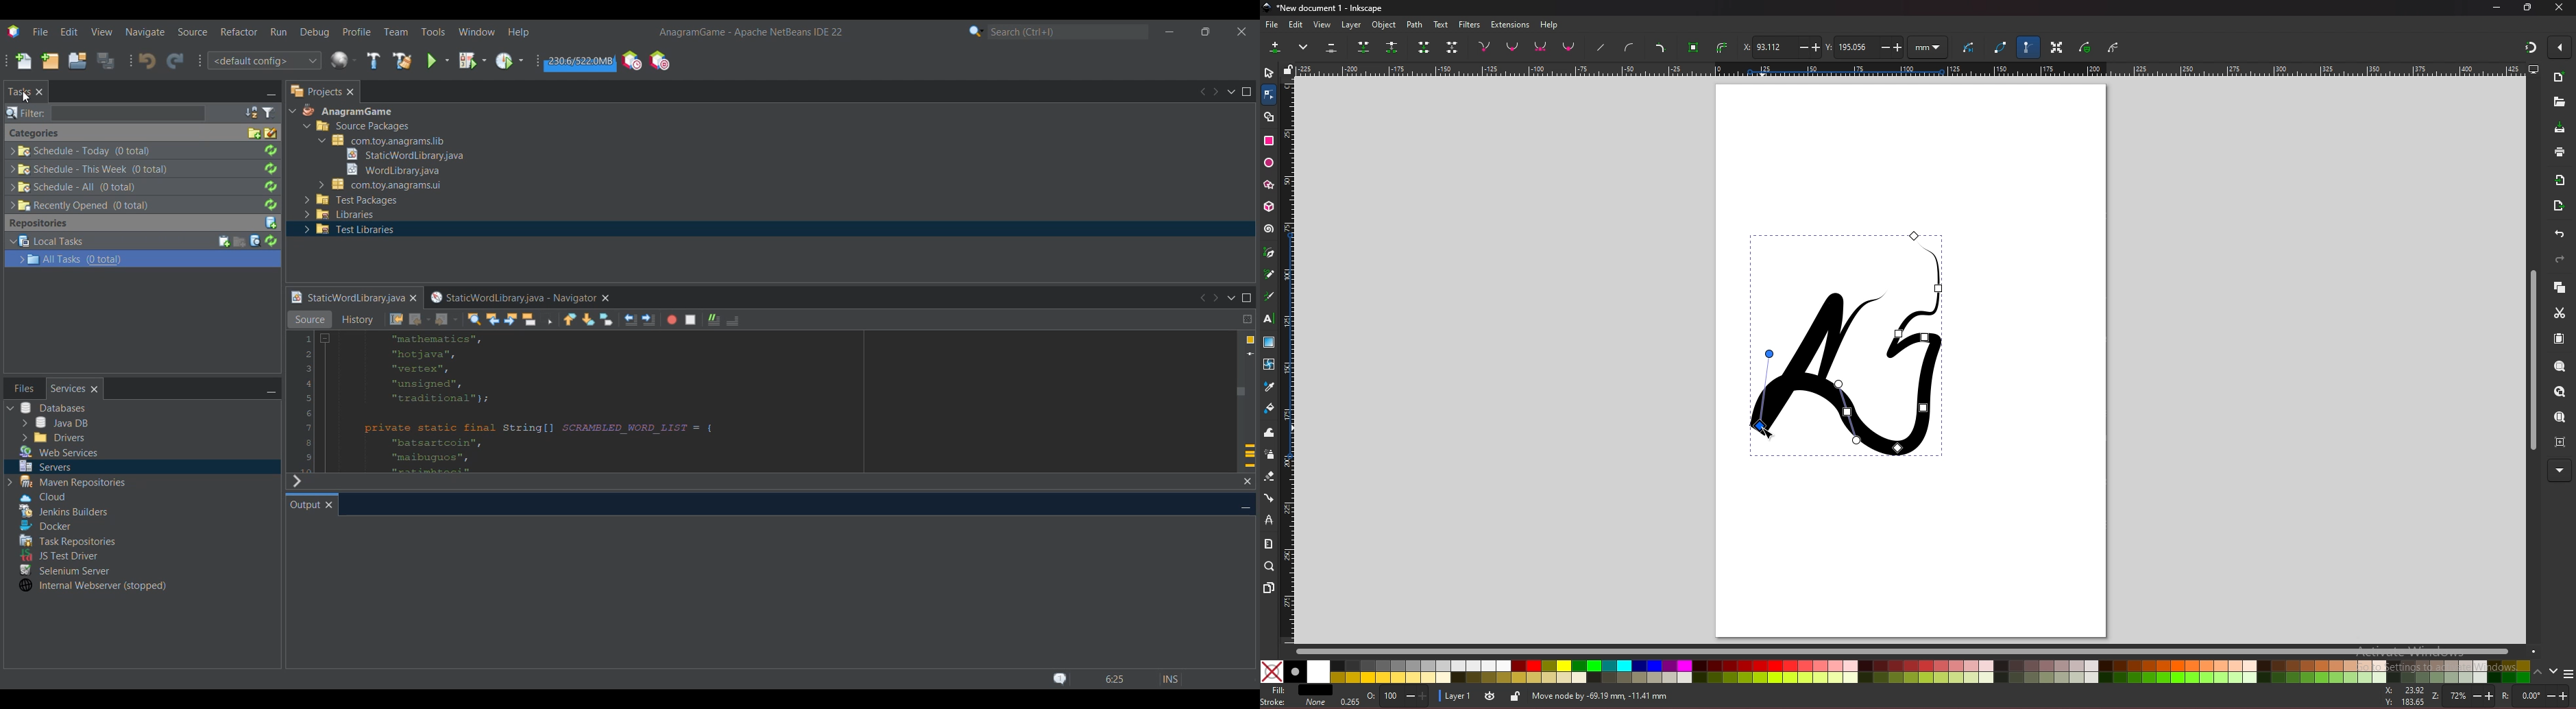 This screenshot has width=2576, height=728. Describe the element at coordinates (1269, 566) in the screenshot. I see `zoom` at that location.